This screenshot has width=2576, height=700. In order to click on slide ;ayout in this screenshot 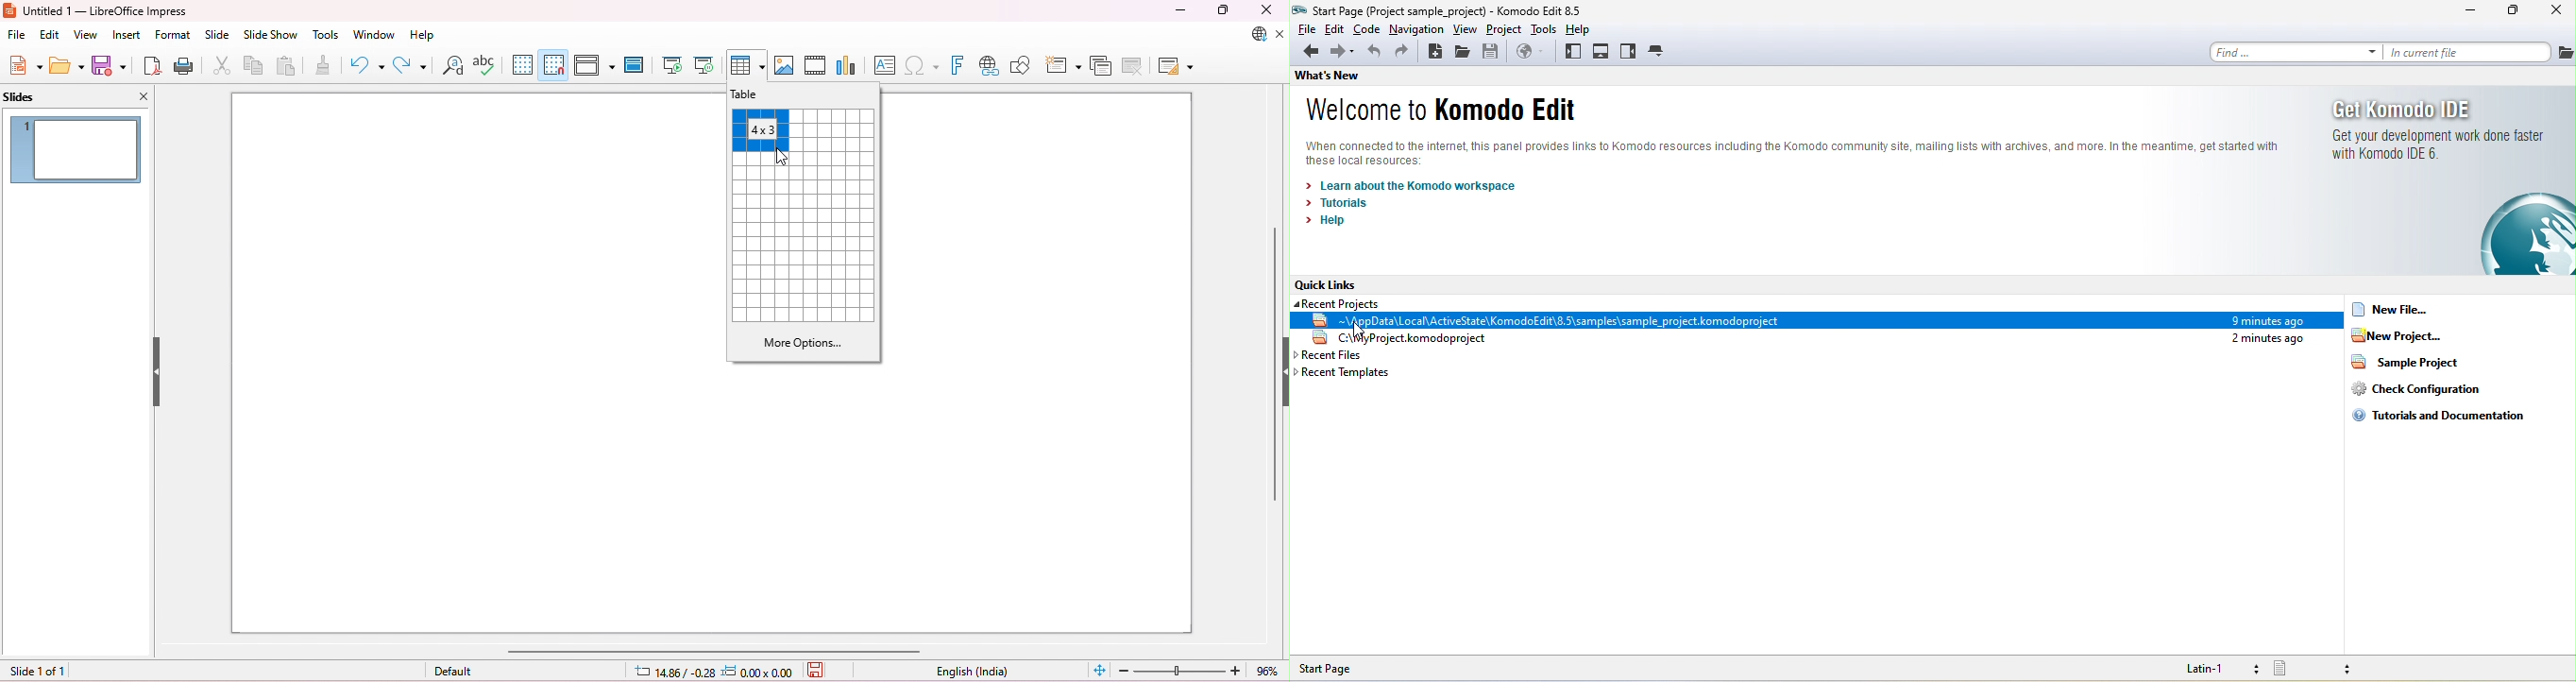, I will do `click(1177, 67)`.